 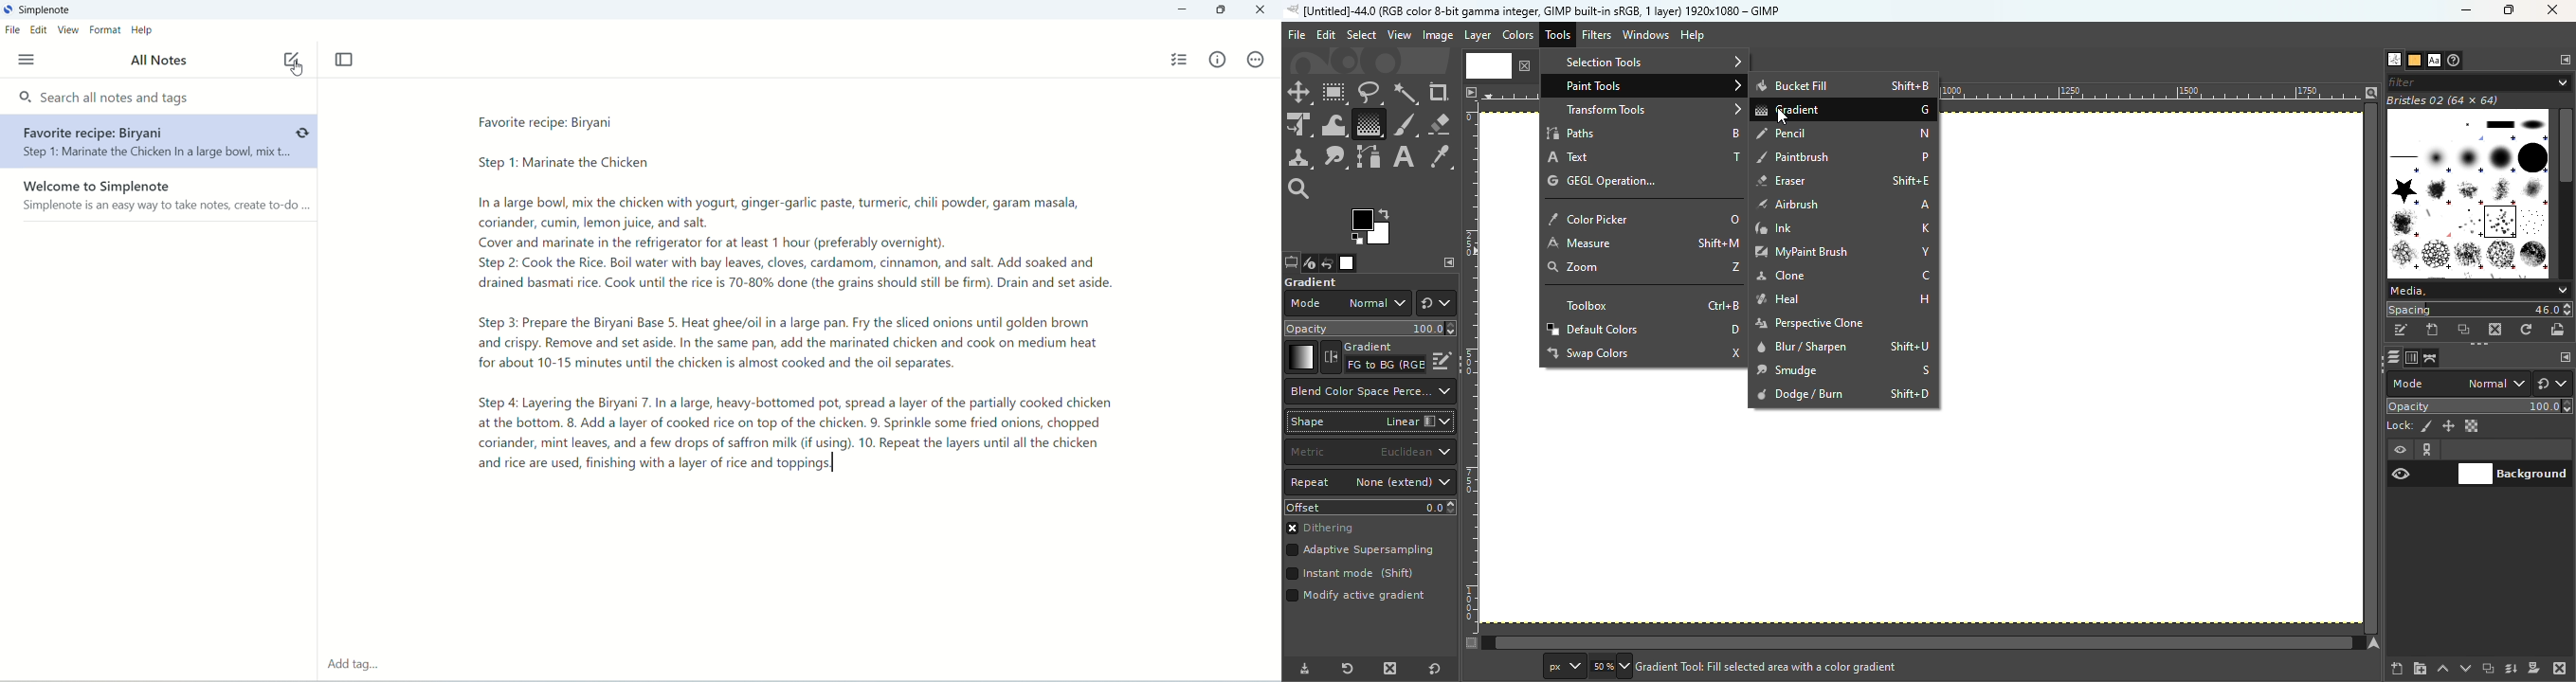 What do you see at coordinates (1436, 303) in the screenshot?
I see `Switch to another group of modes` at bounding box center [1436, 303].